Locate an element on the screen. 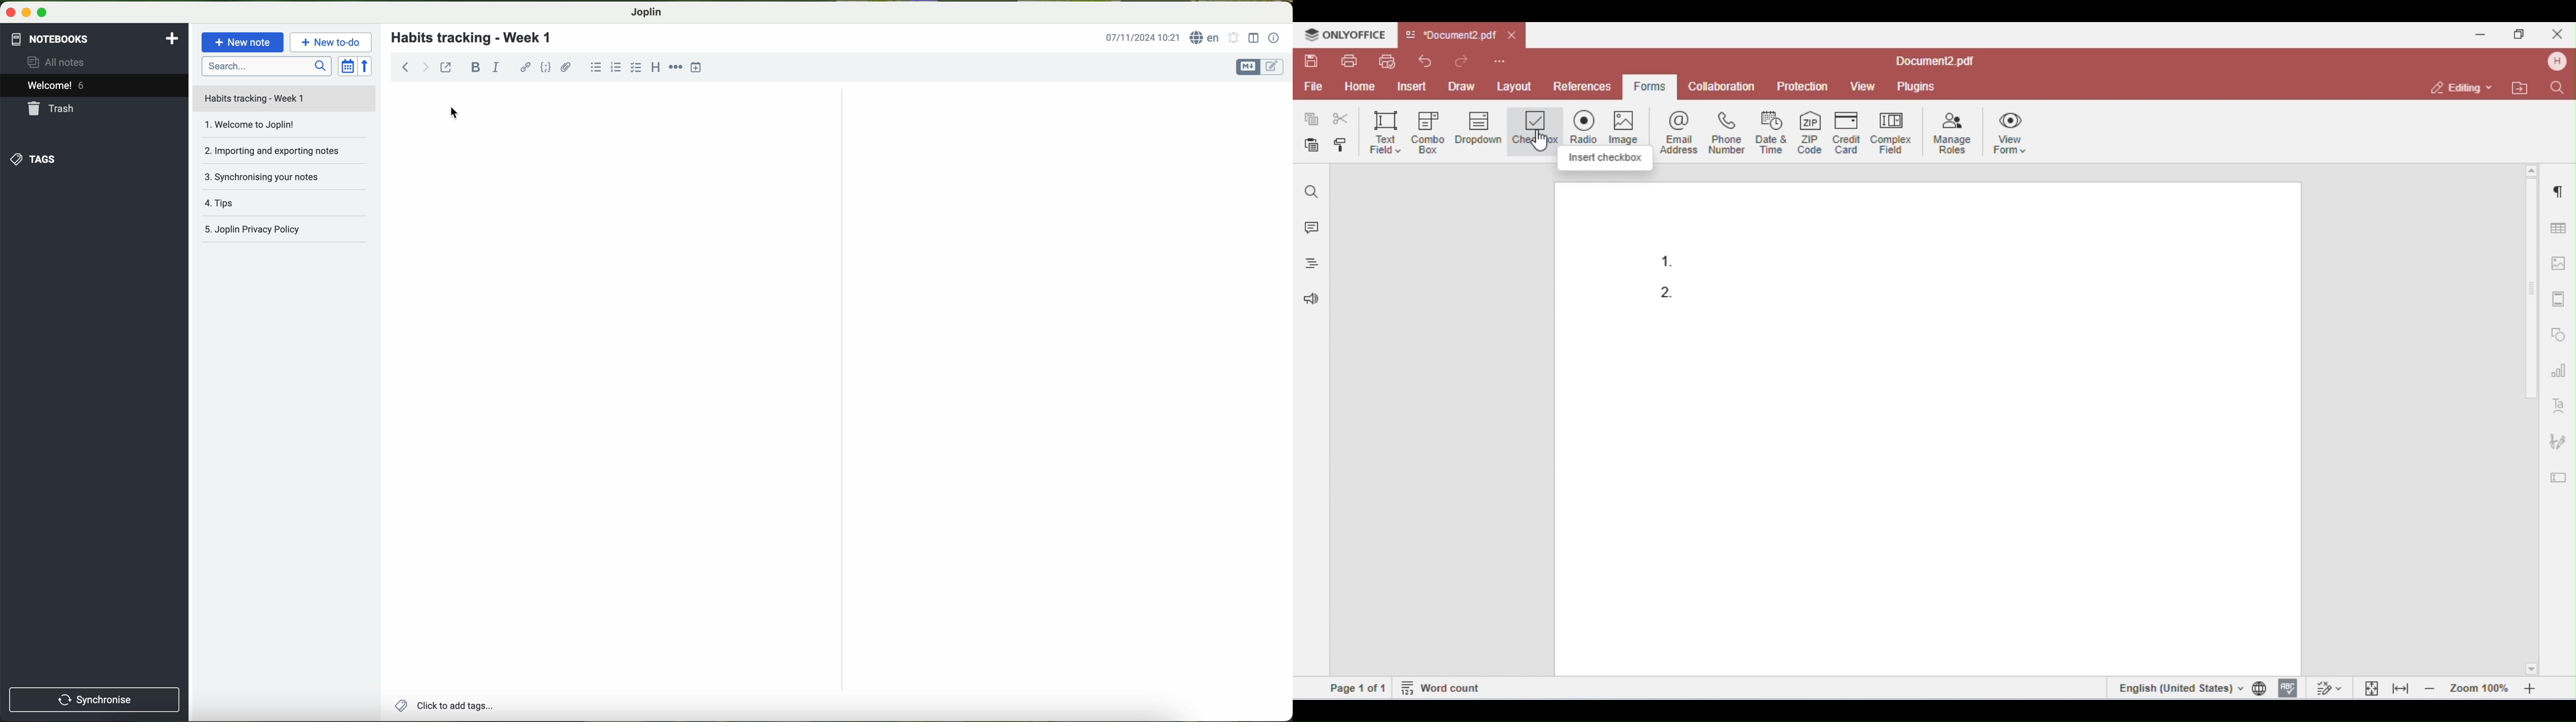 Image resolution: width=2576 pixels, height=728 pixels. toggle external editing is located at coordinates (446, 67).